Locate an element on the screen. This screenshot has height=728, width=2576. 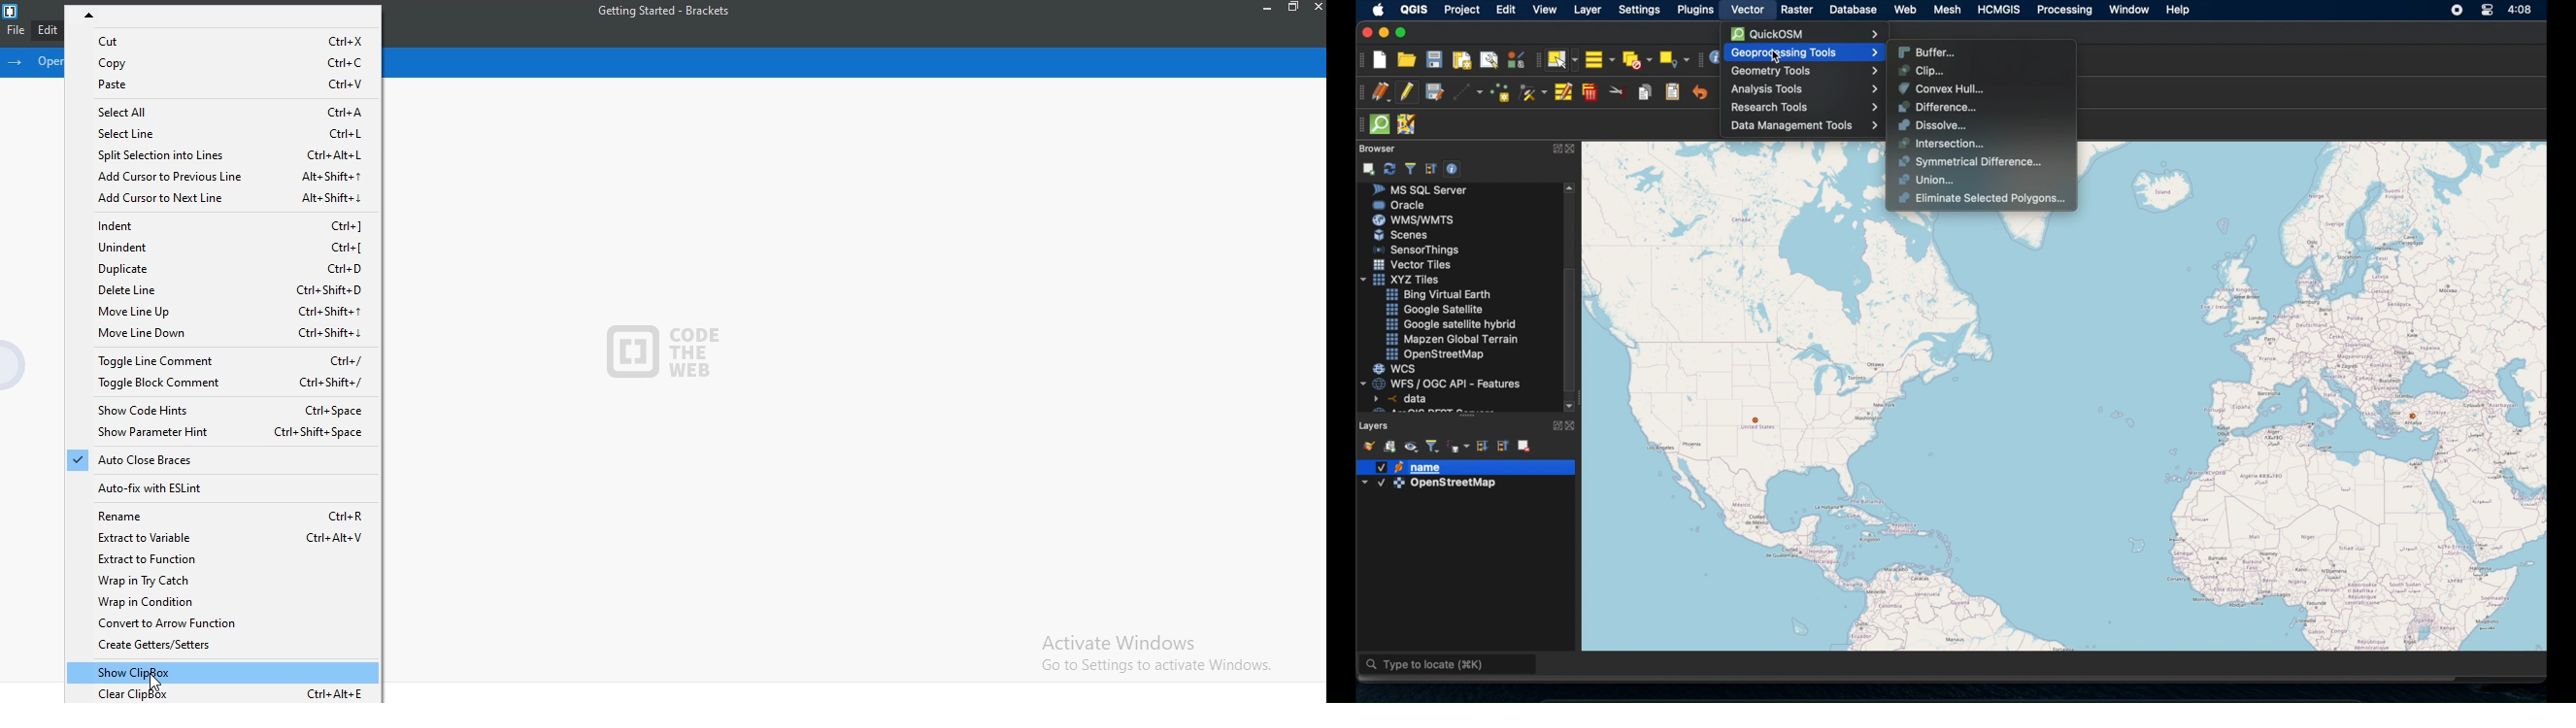
show menu is located at coordinates (18, 62).